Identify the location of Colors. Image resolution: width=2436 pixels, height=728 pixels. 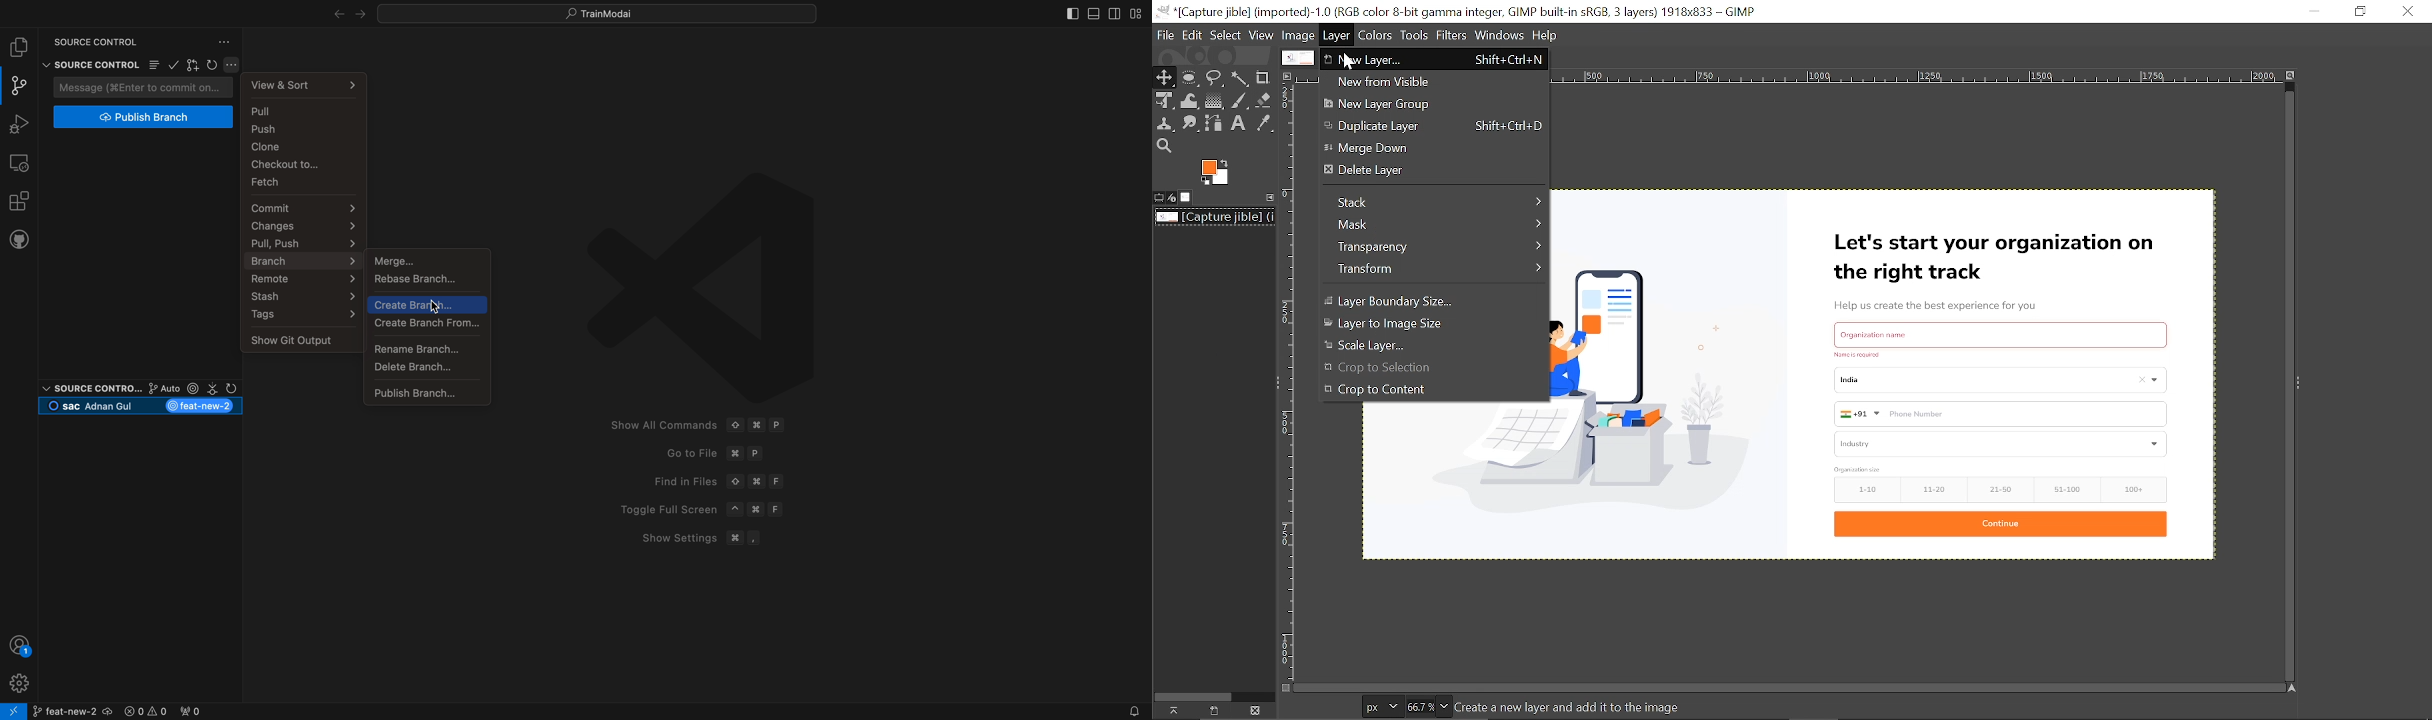
(1376, 35).